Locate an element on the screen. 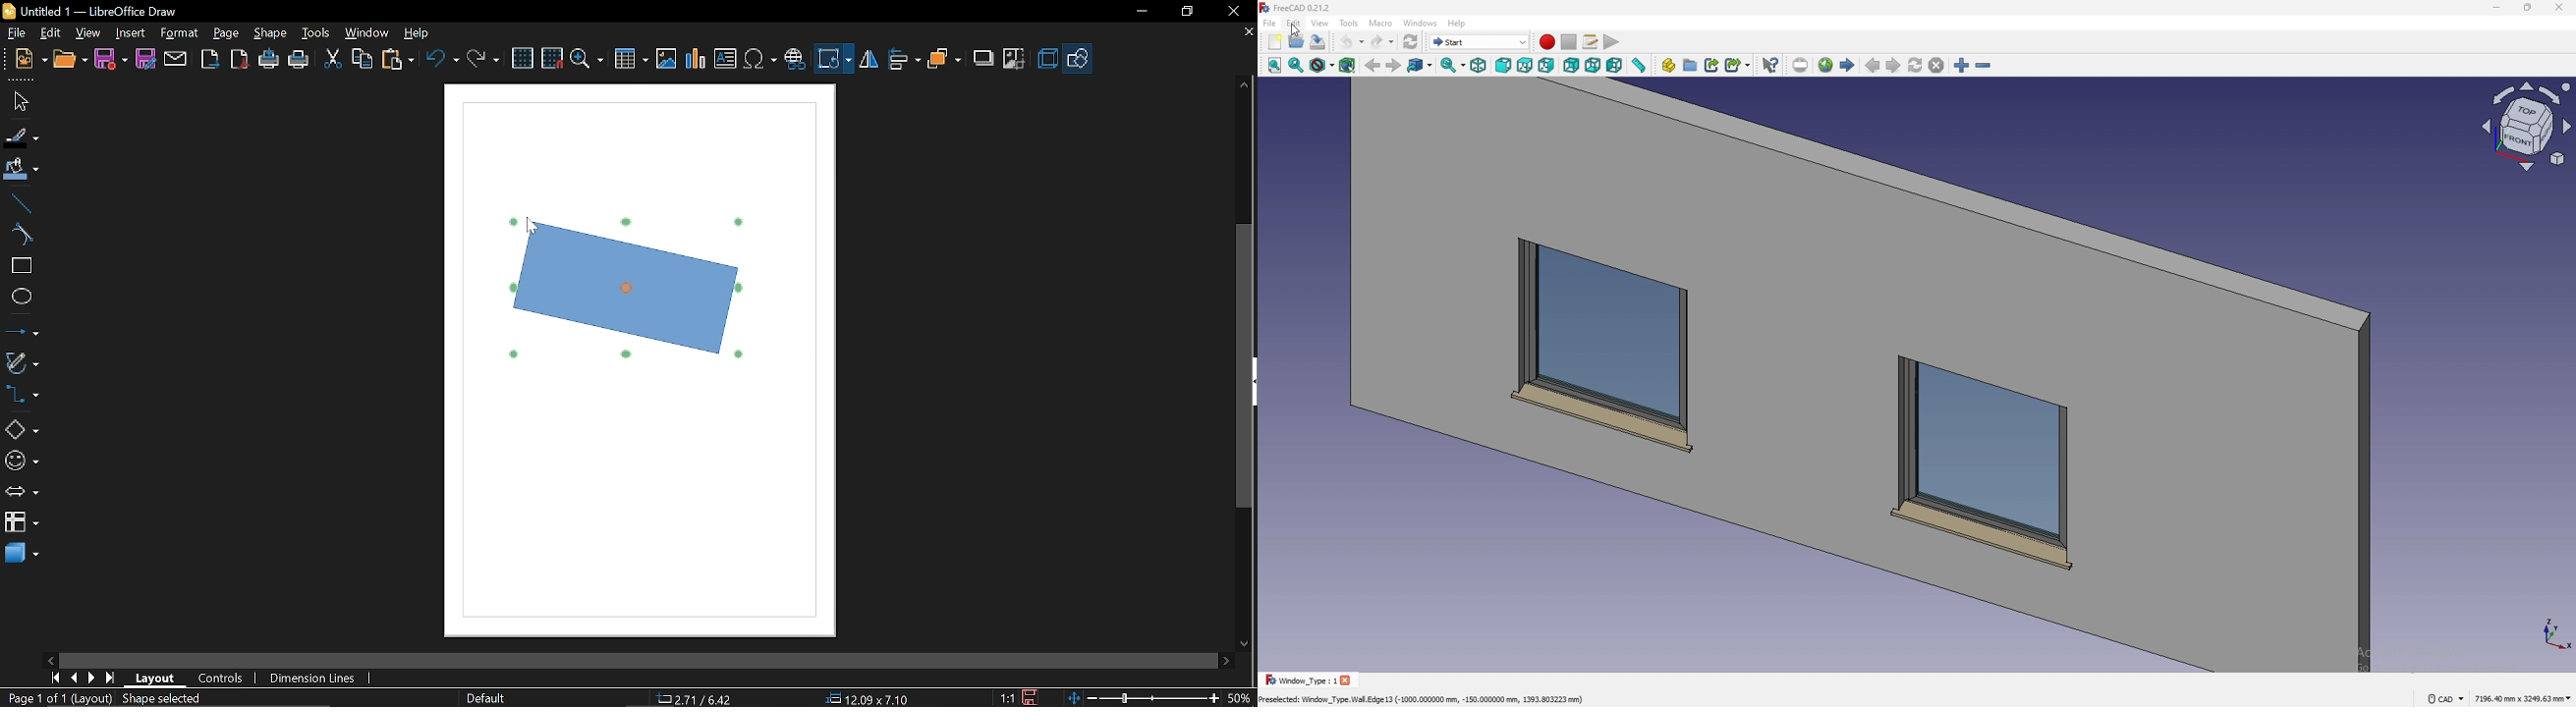 This screenshot has width=2576, height=728. Insert symbols is located at coordinates (761, 60).